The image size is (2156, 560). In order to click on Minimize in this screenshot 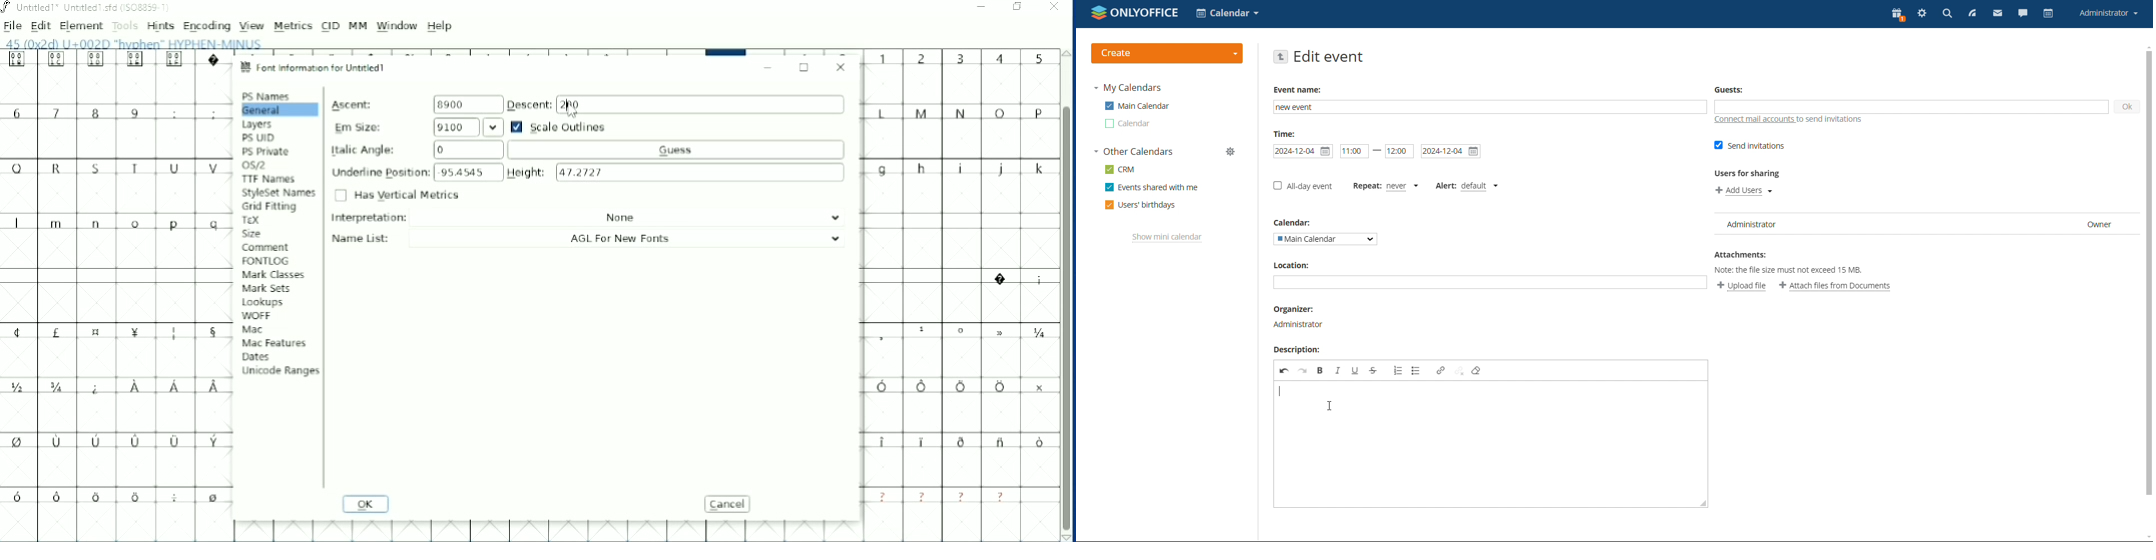, I will do `click(768, 68)`.